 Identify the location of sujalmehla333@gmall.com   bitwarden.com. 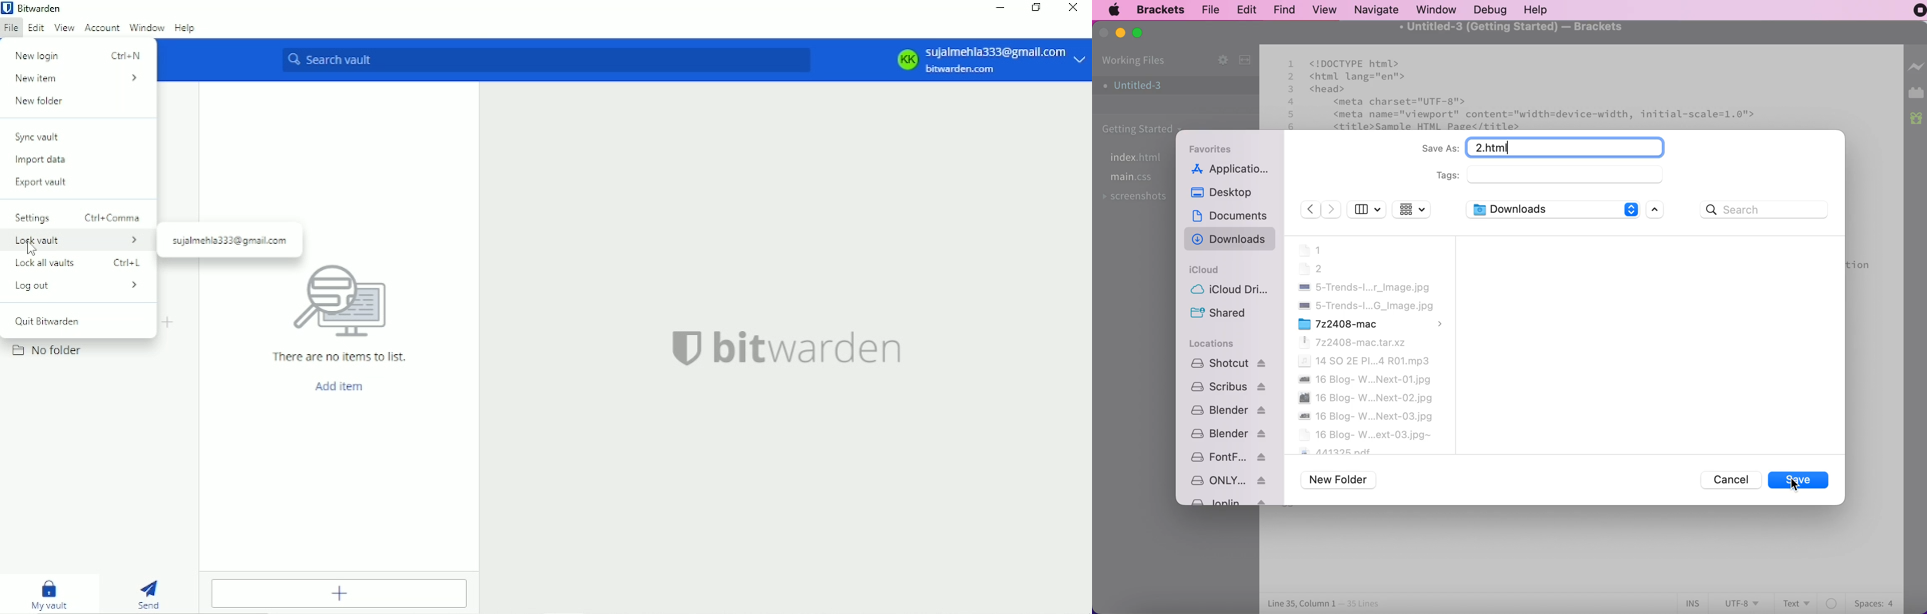
(993, 60).